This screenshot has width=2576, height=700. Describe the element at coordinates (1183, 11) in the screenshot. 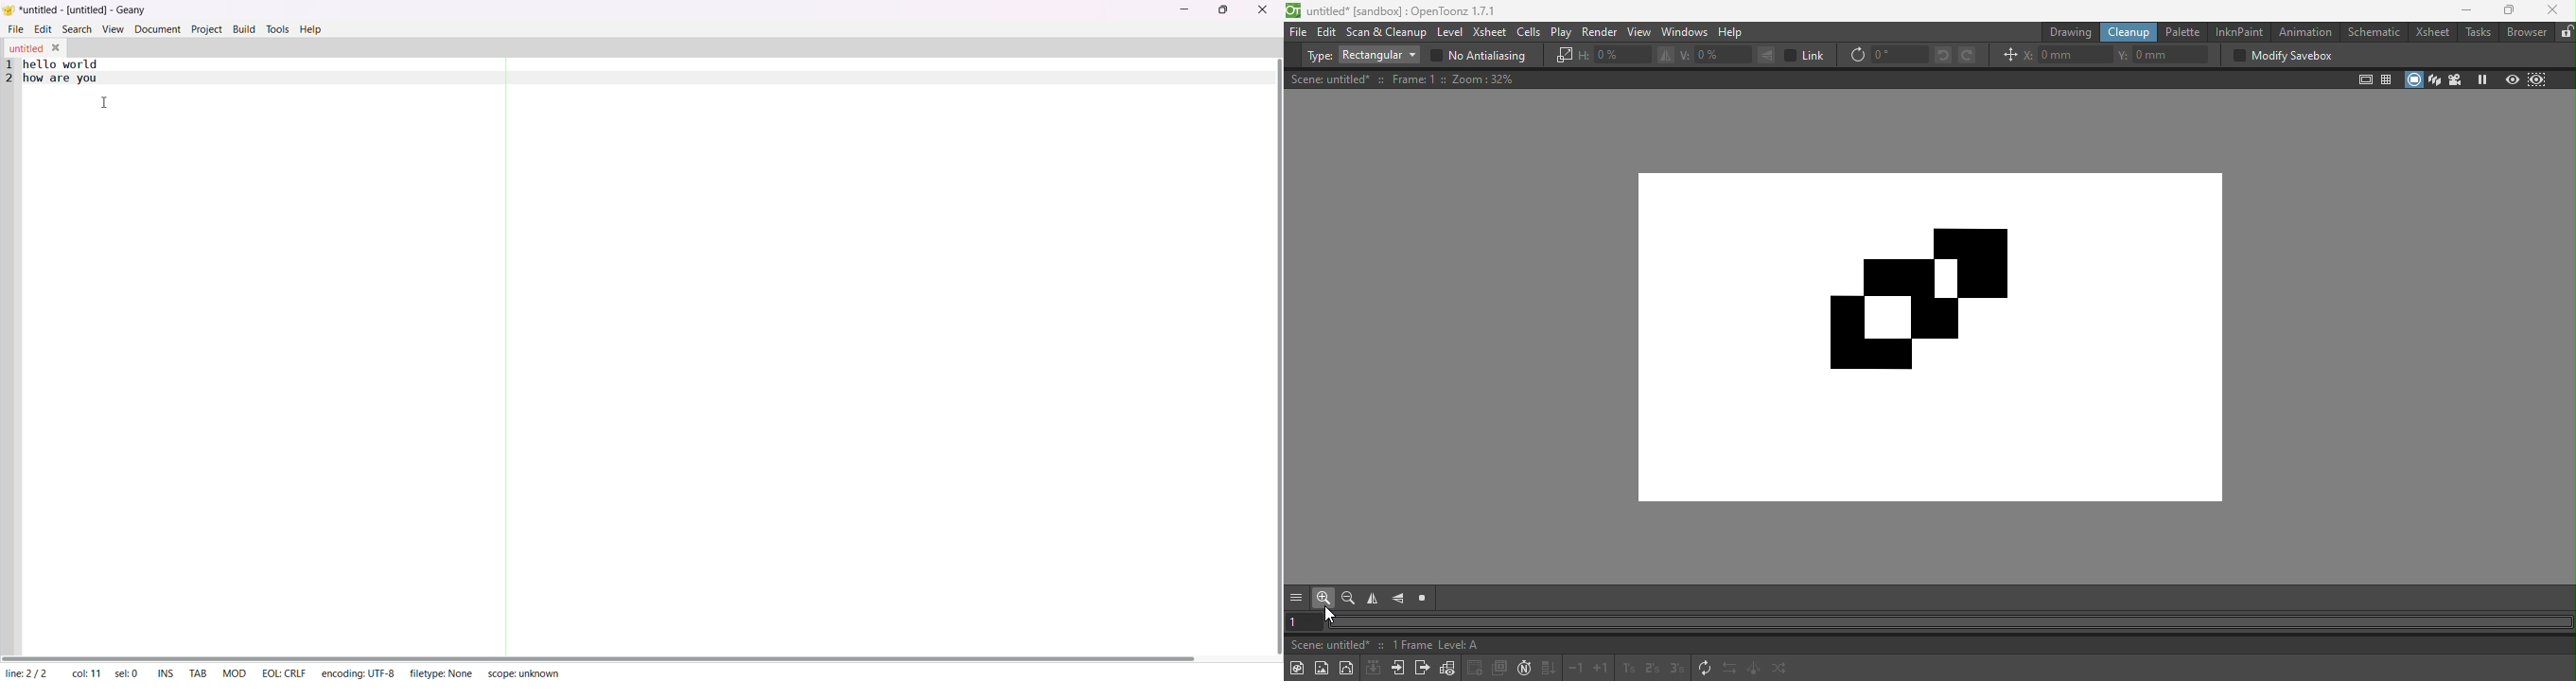

I see `minimize` at that location.